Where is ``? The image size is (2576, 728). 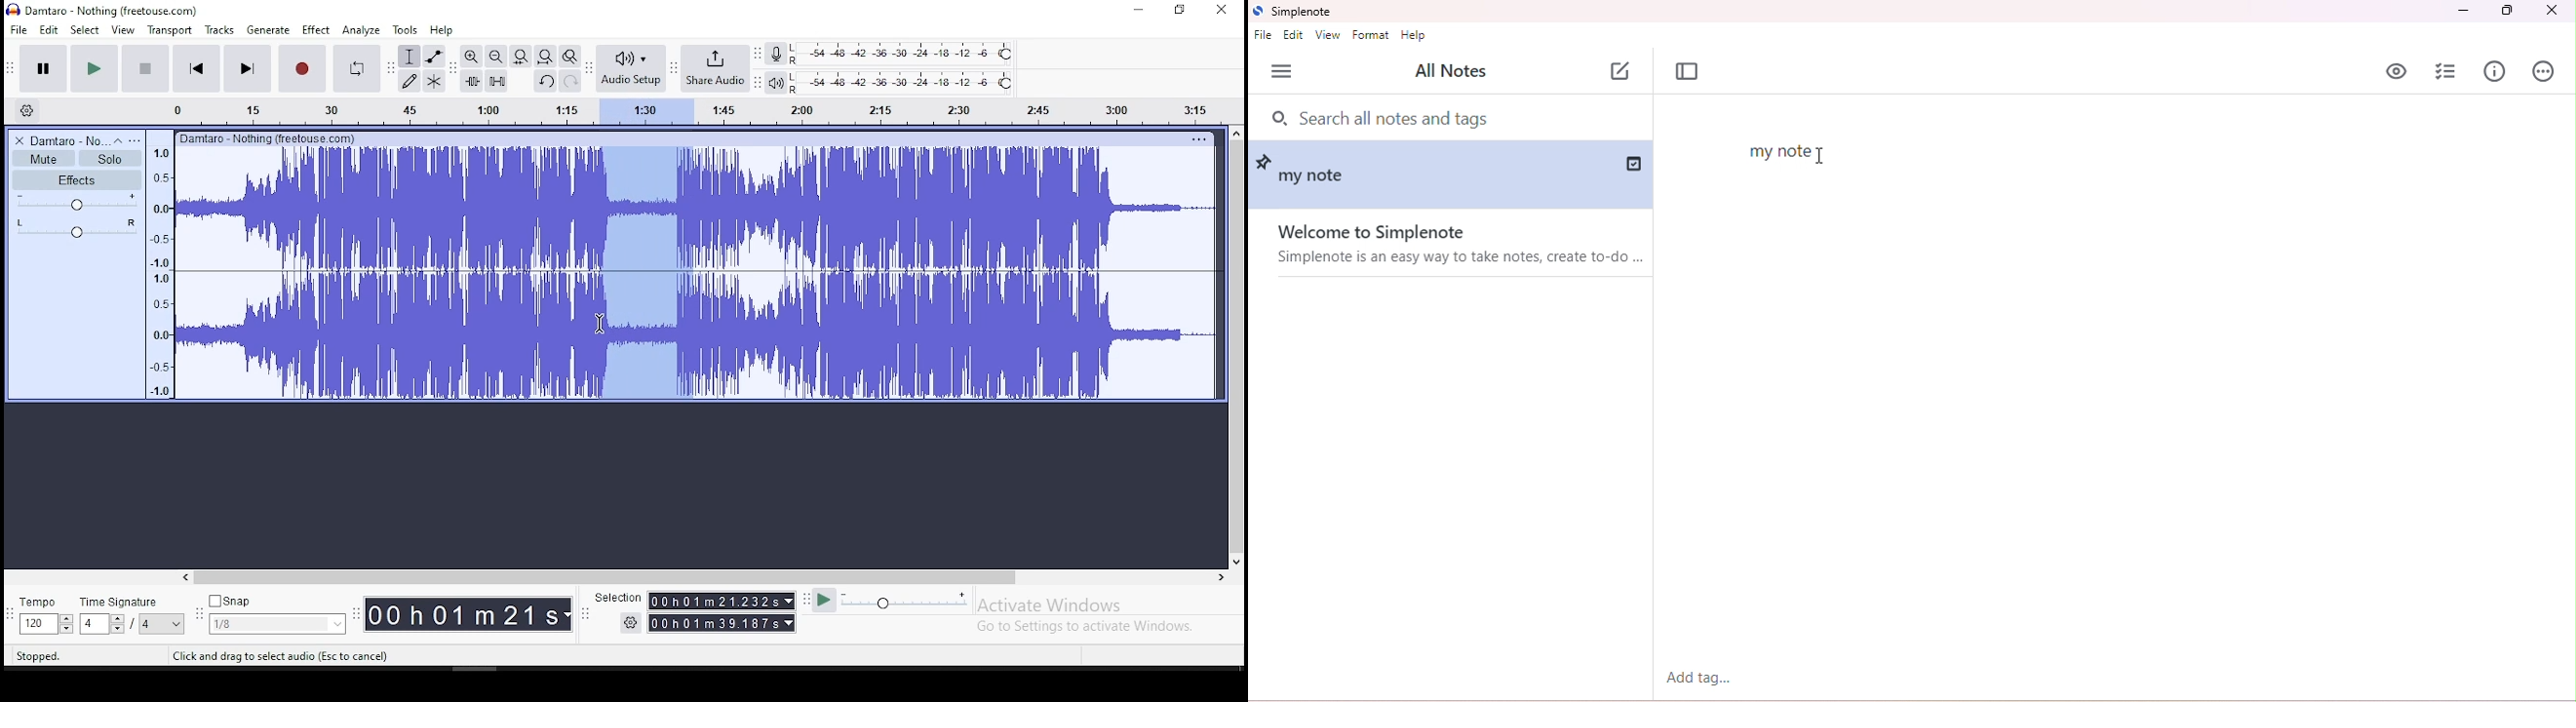
 is located at coordinates (198, 613).